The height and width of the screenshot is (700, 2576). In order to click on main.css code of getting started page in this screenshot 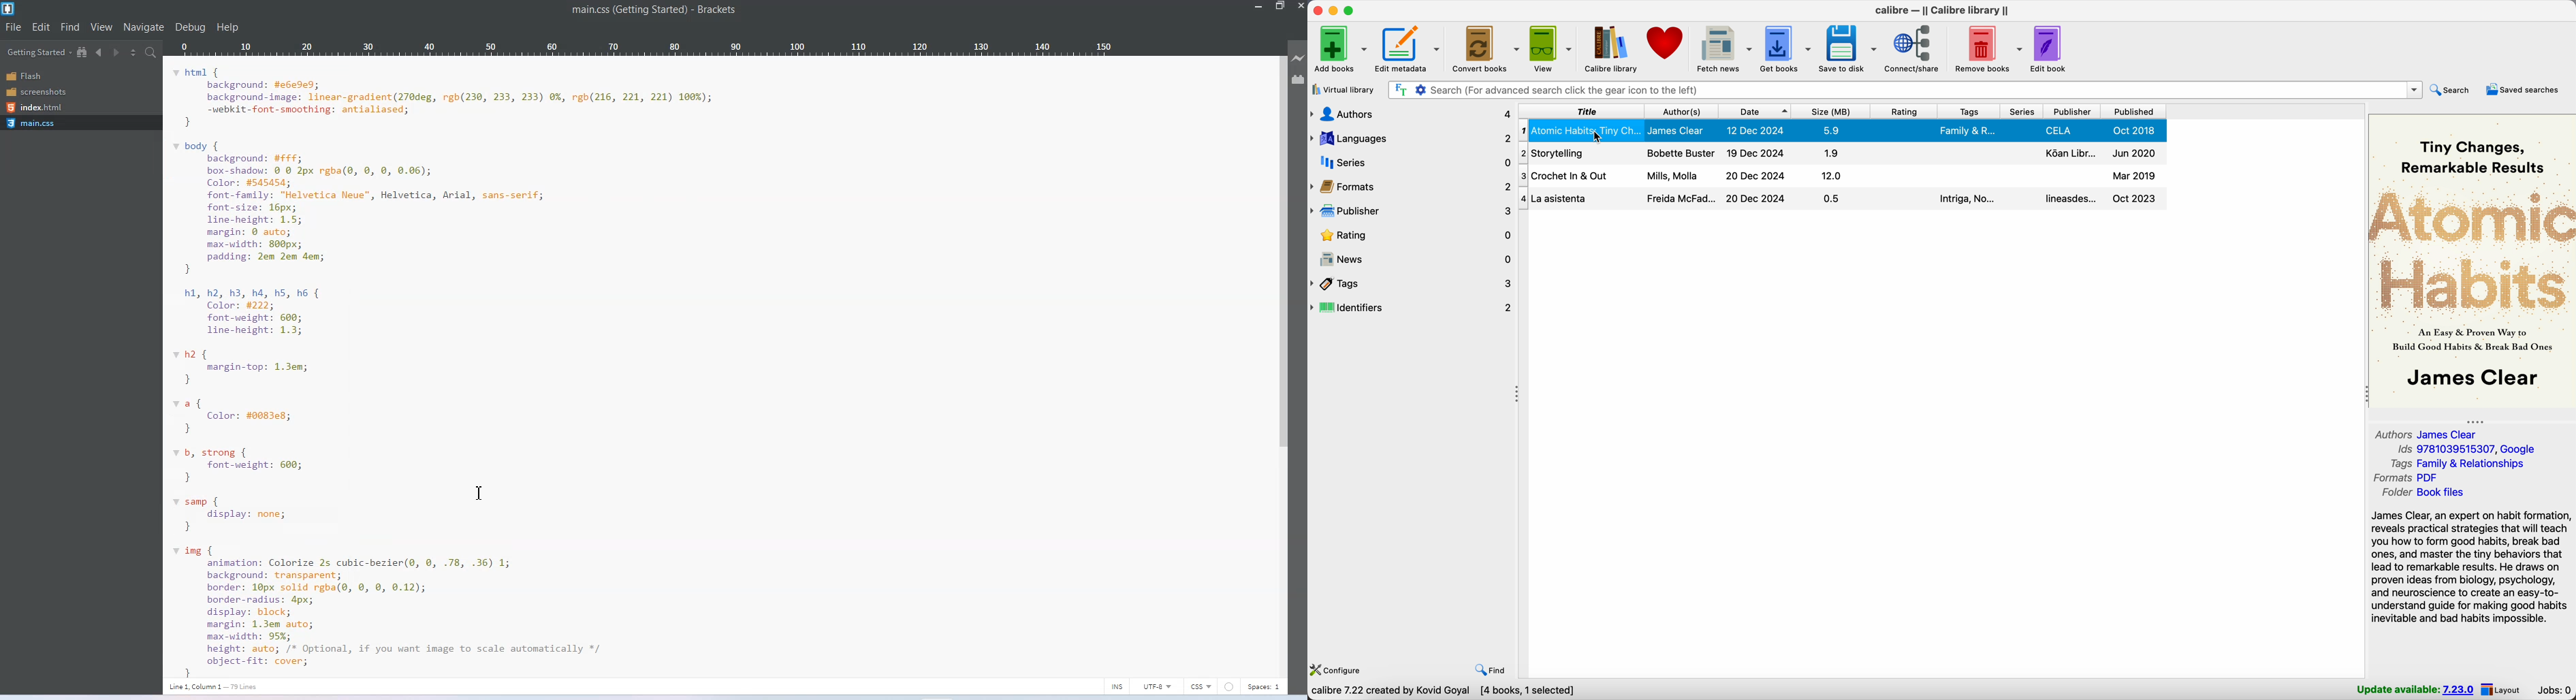, I will do `click(486, 368)`.